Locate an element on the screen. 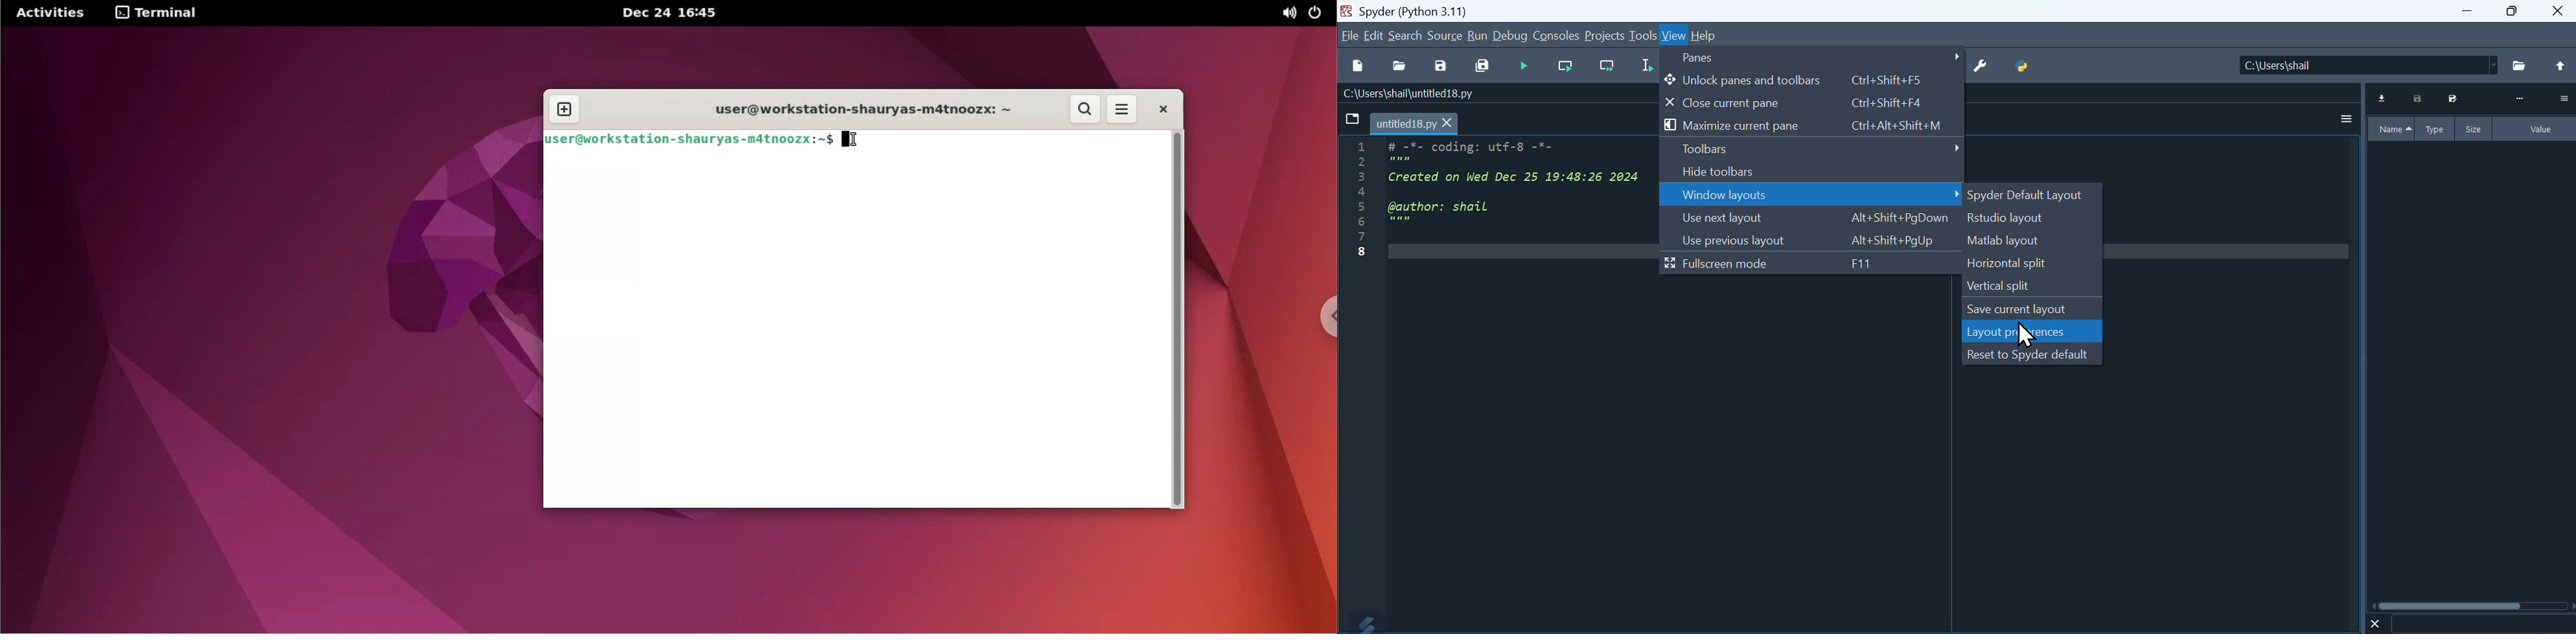 This screenshot has width=2576, height=644. Spyder default layout is located at coordinates (2032, 196).